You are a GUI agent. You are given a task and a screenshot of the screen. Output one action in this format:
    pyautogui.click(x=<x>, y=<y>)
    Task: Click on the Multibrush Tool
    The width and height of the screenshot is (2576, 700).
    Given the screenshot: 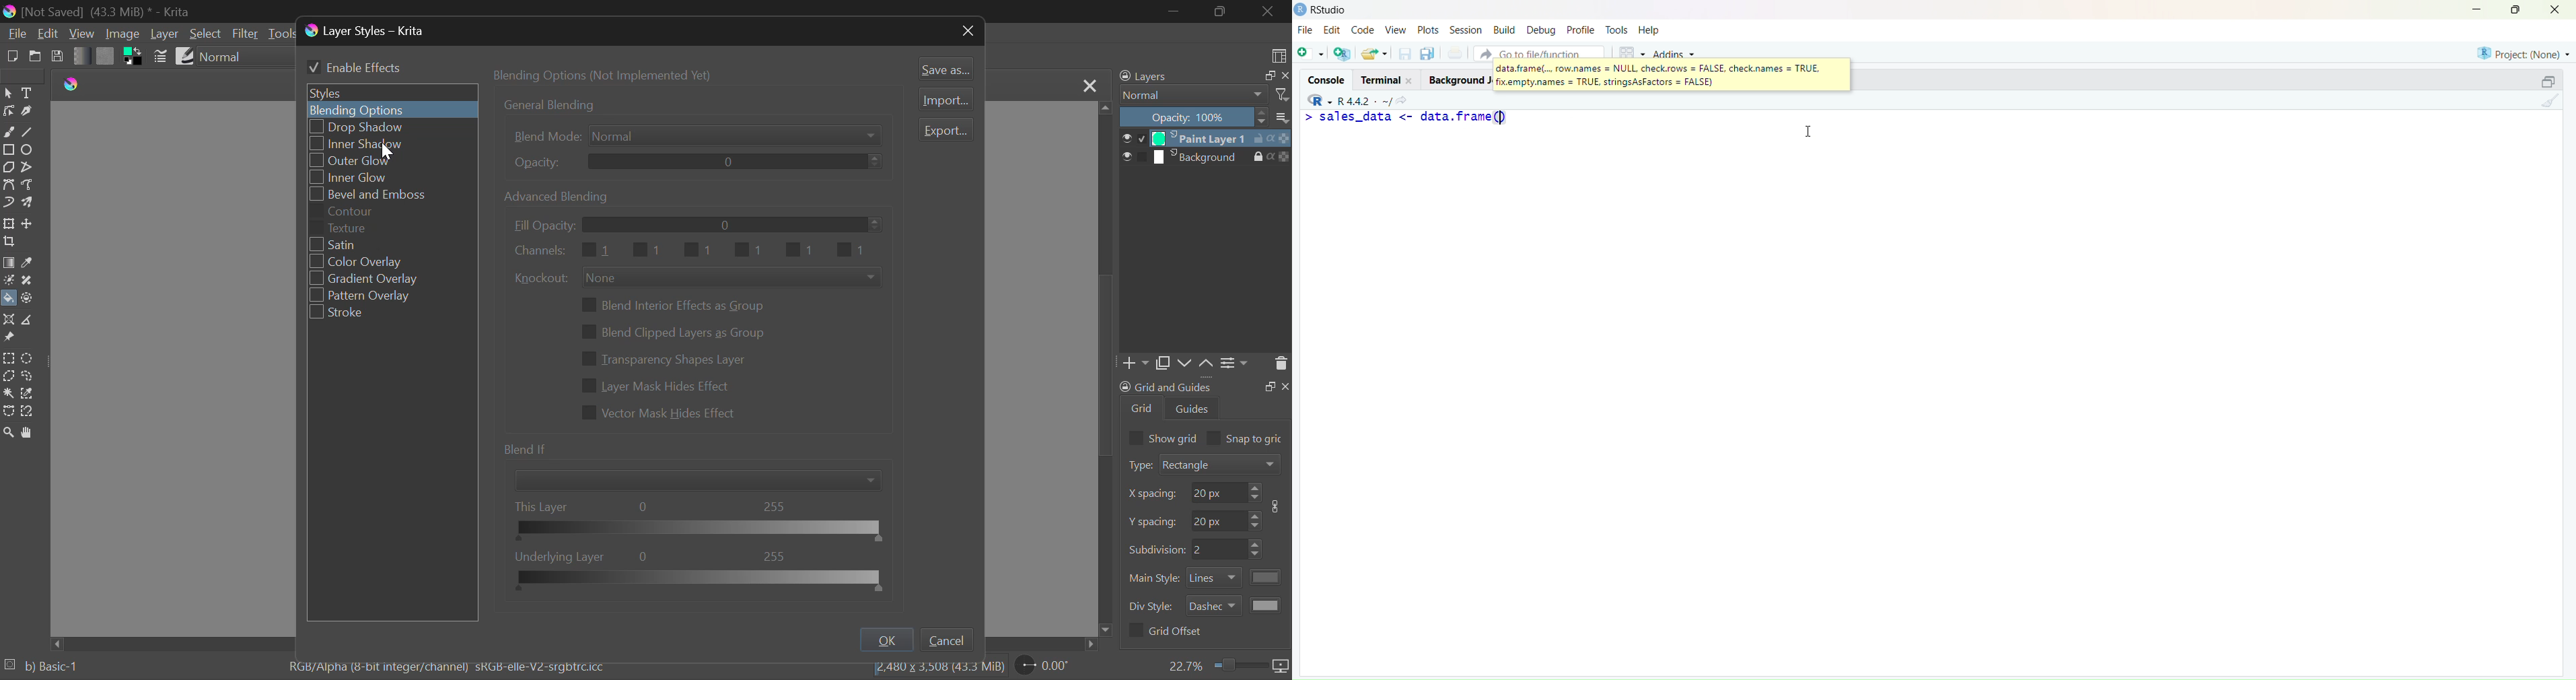 What is the action you would take?
    pyautogui.click(x=30, y=203)
    